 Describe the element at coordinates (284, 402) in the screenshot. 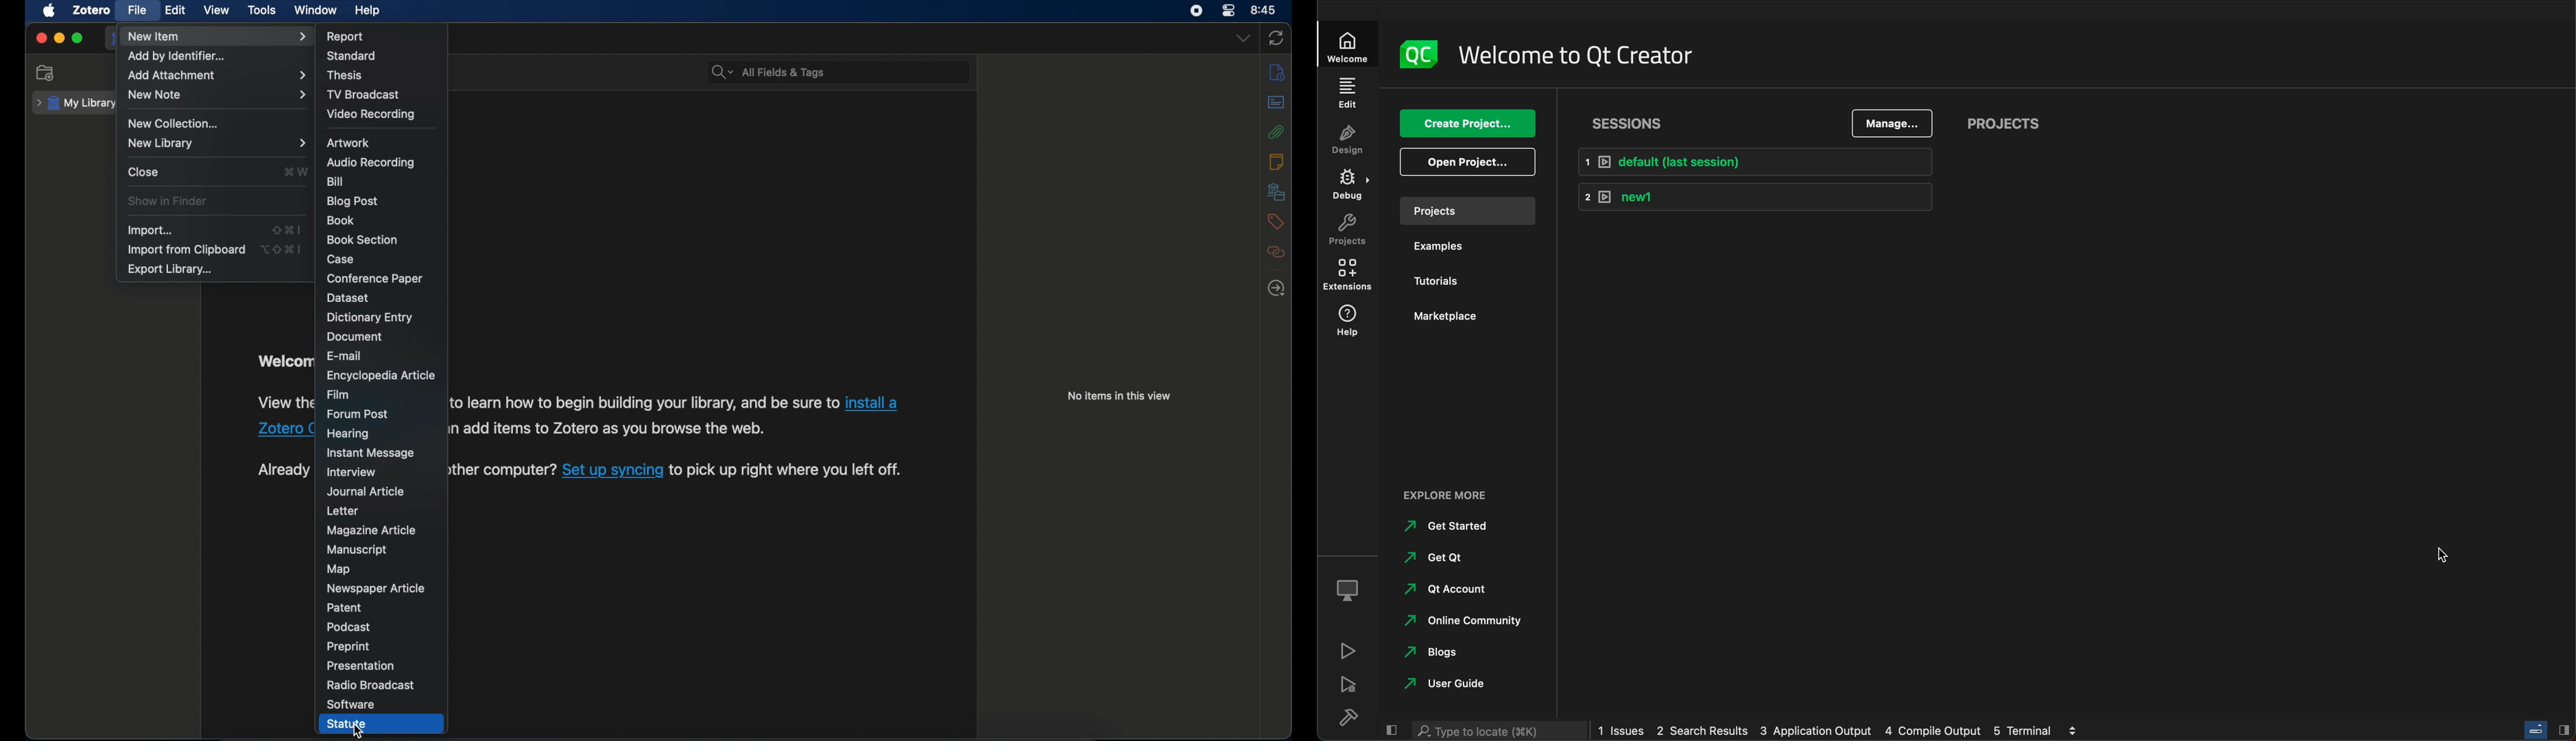

I see `software information` at that location.